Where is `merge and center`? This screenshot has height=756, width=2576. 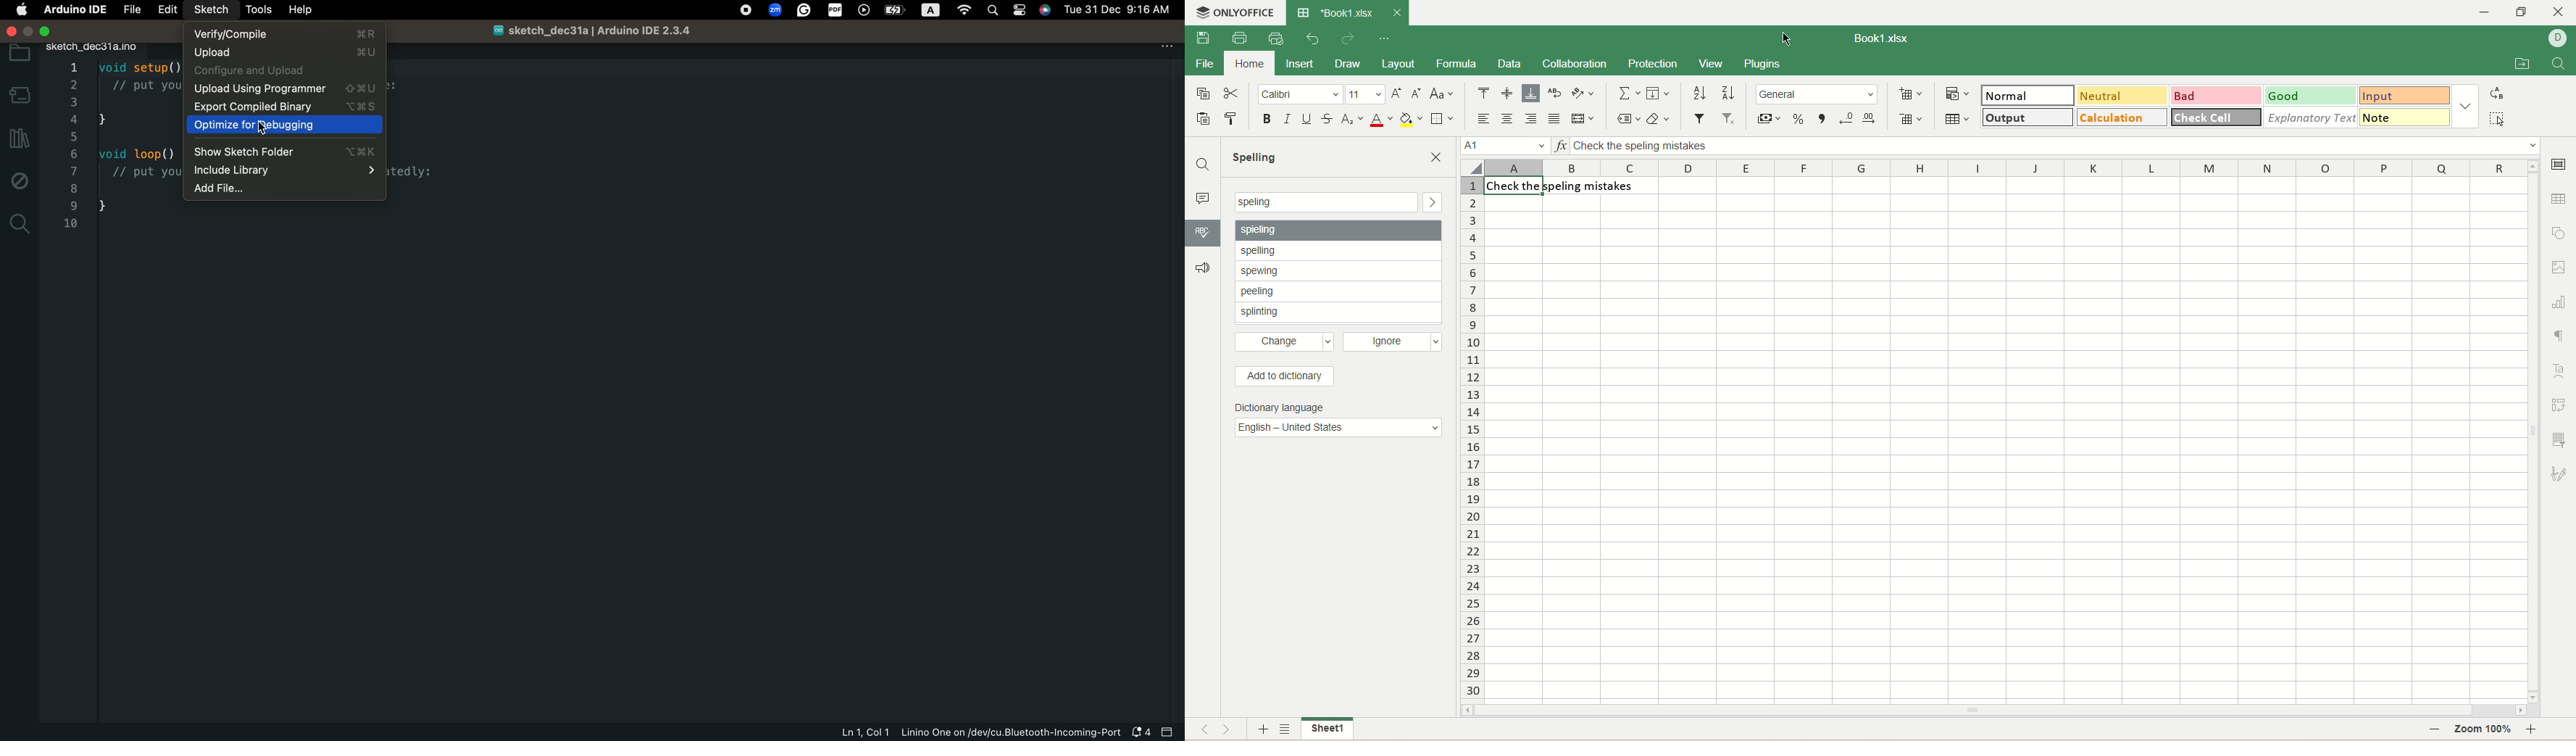
merge and center is located at coordinates (1583, 117).